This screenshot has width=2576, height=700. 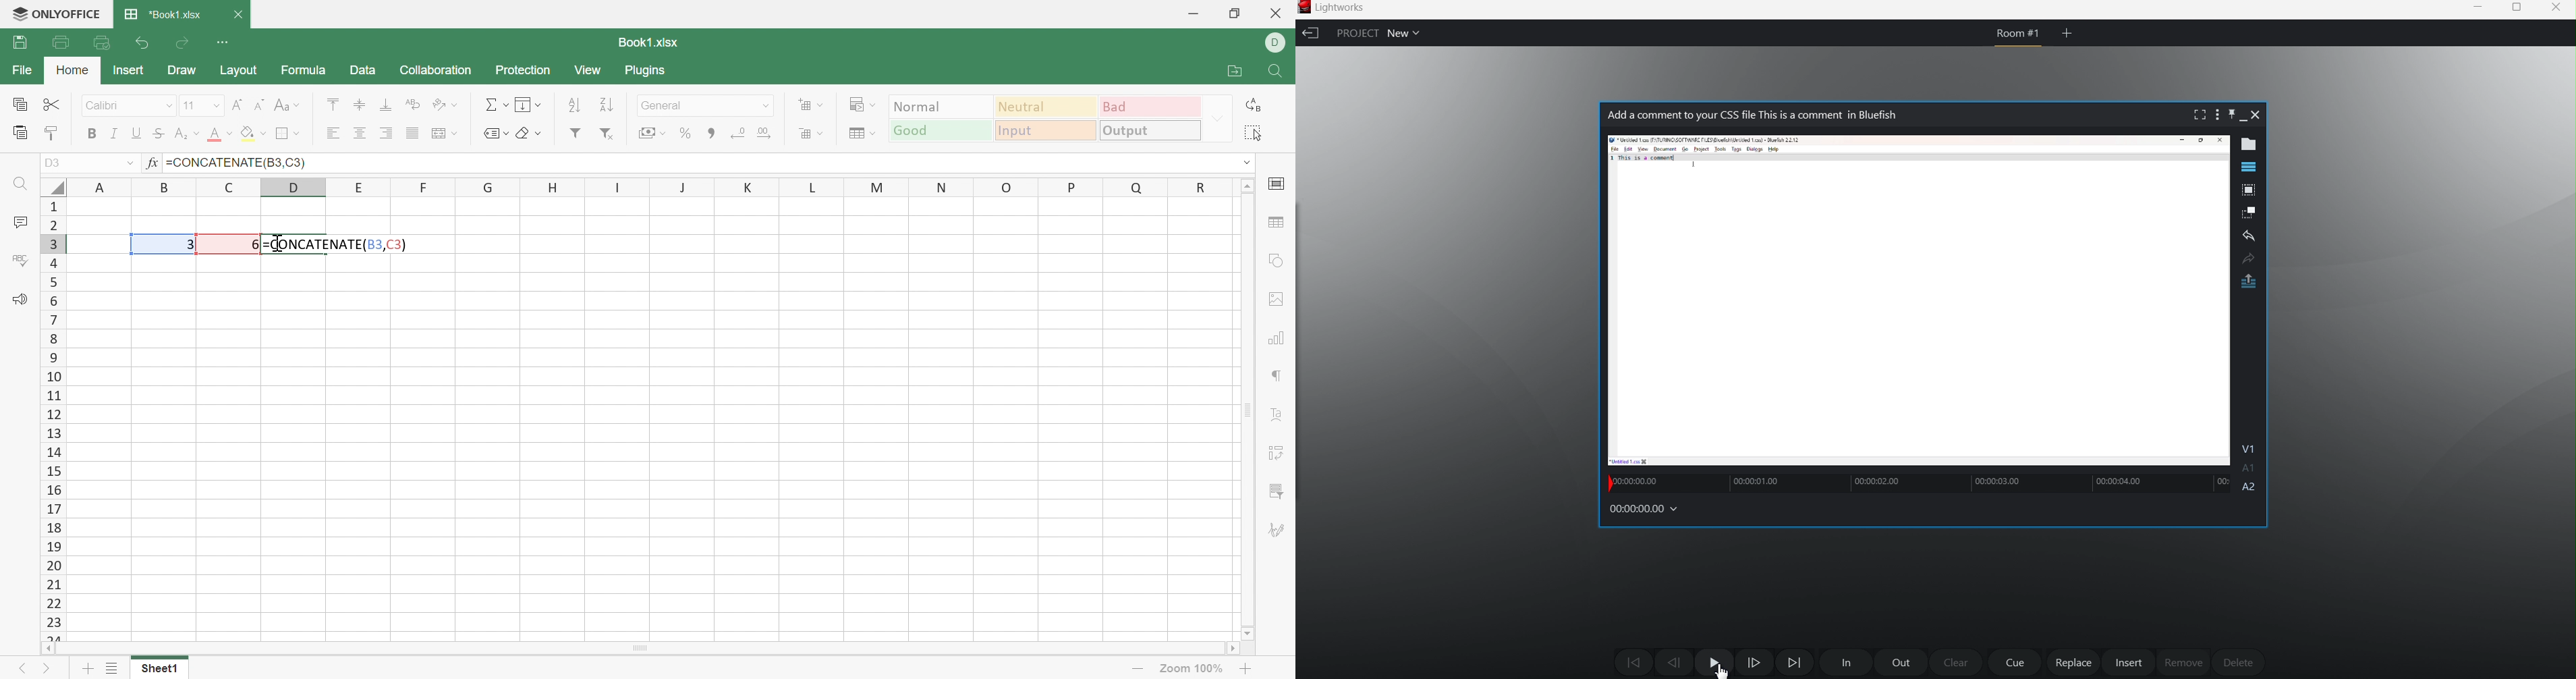 I want to click on clip, so click(x=1918, y=301).